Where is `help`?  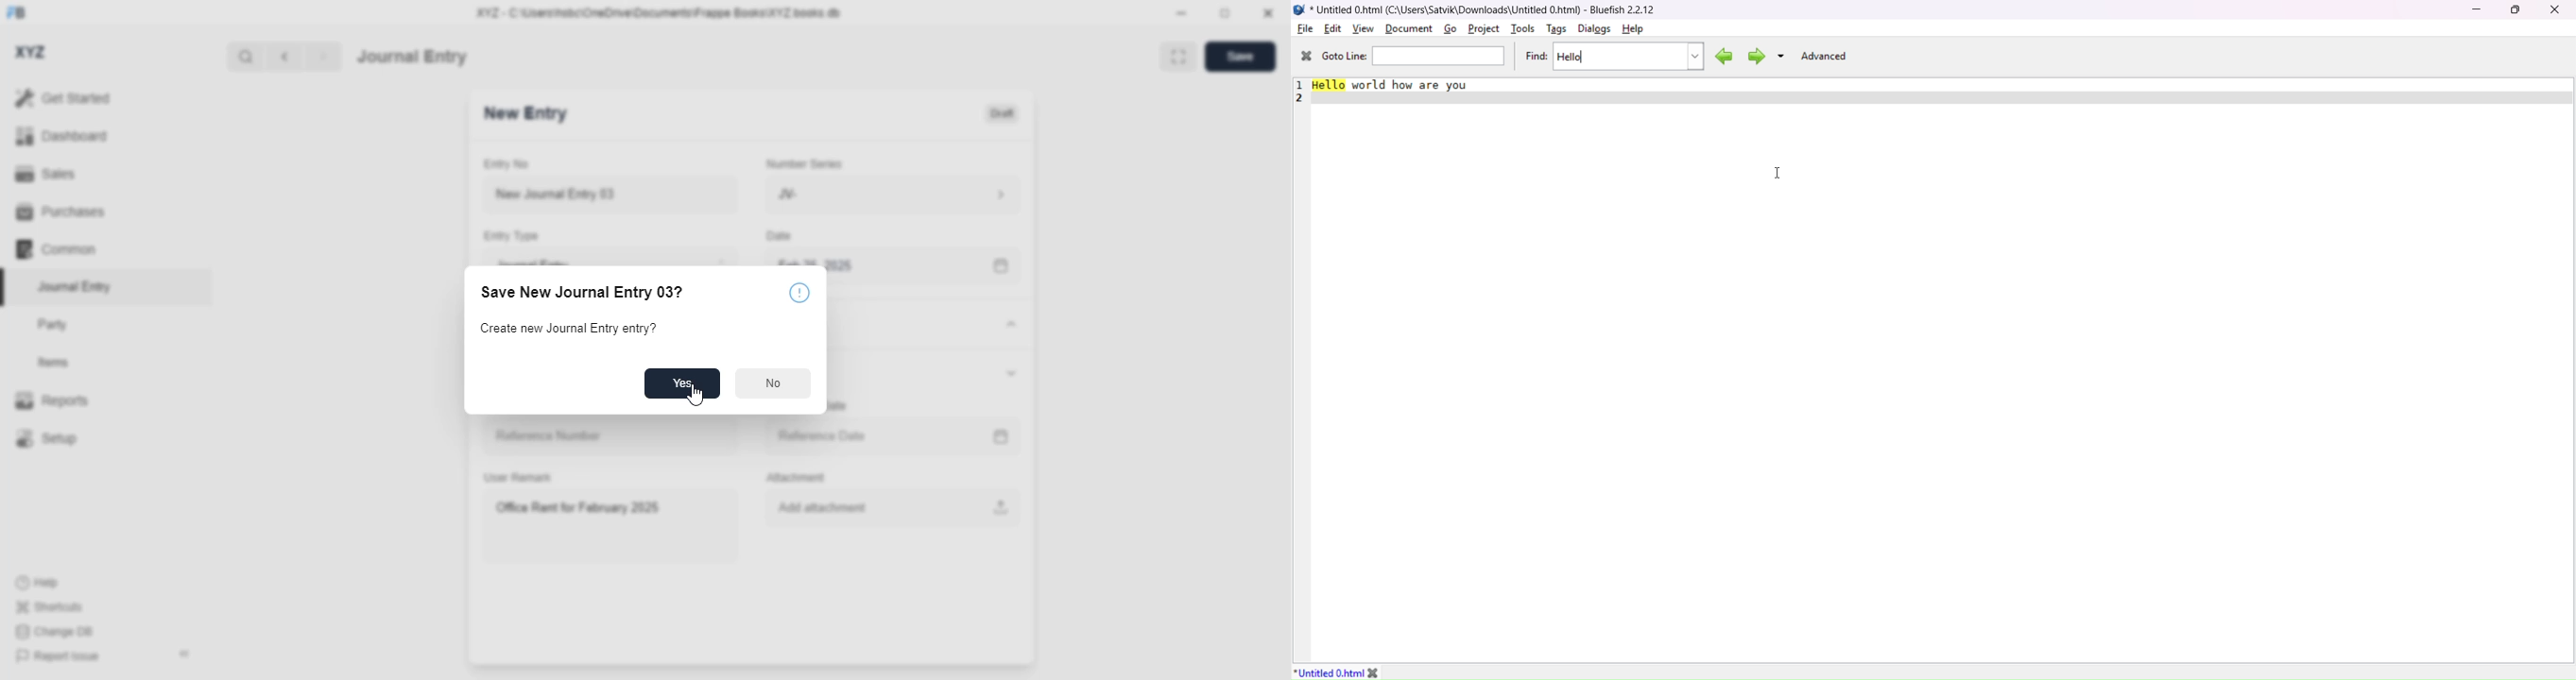 help is located at coordinates (1632, 30).